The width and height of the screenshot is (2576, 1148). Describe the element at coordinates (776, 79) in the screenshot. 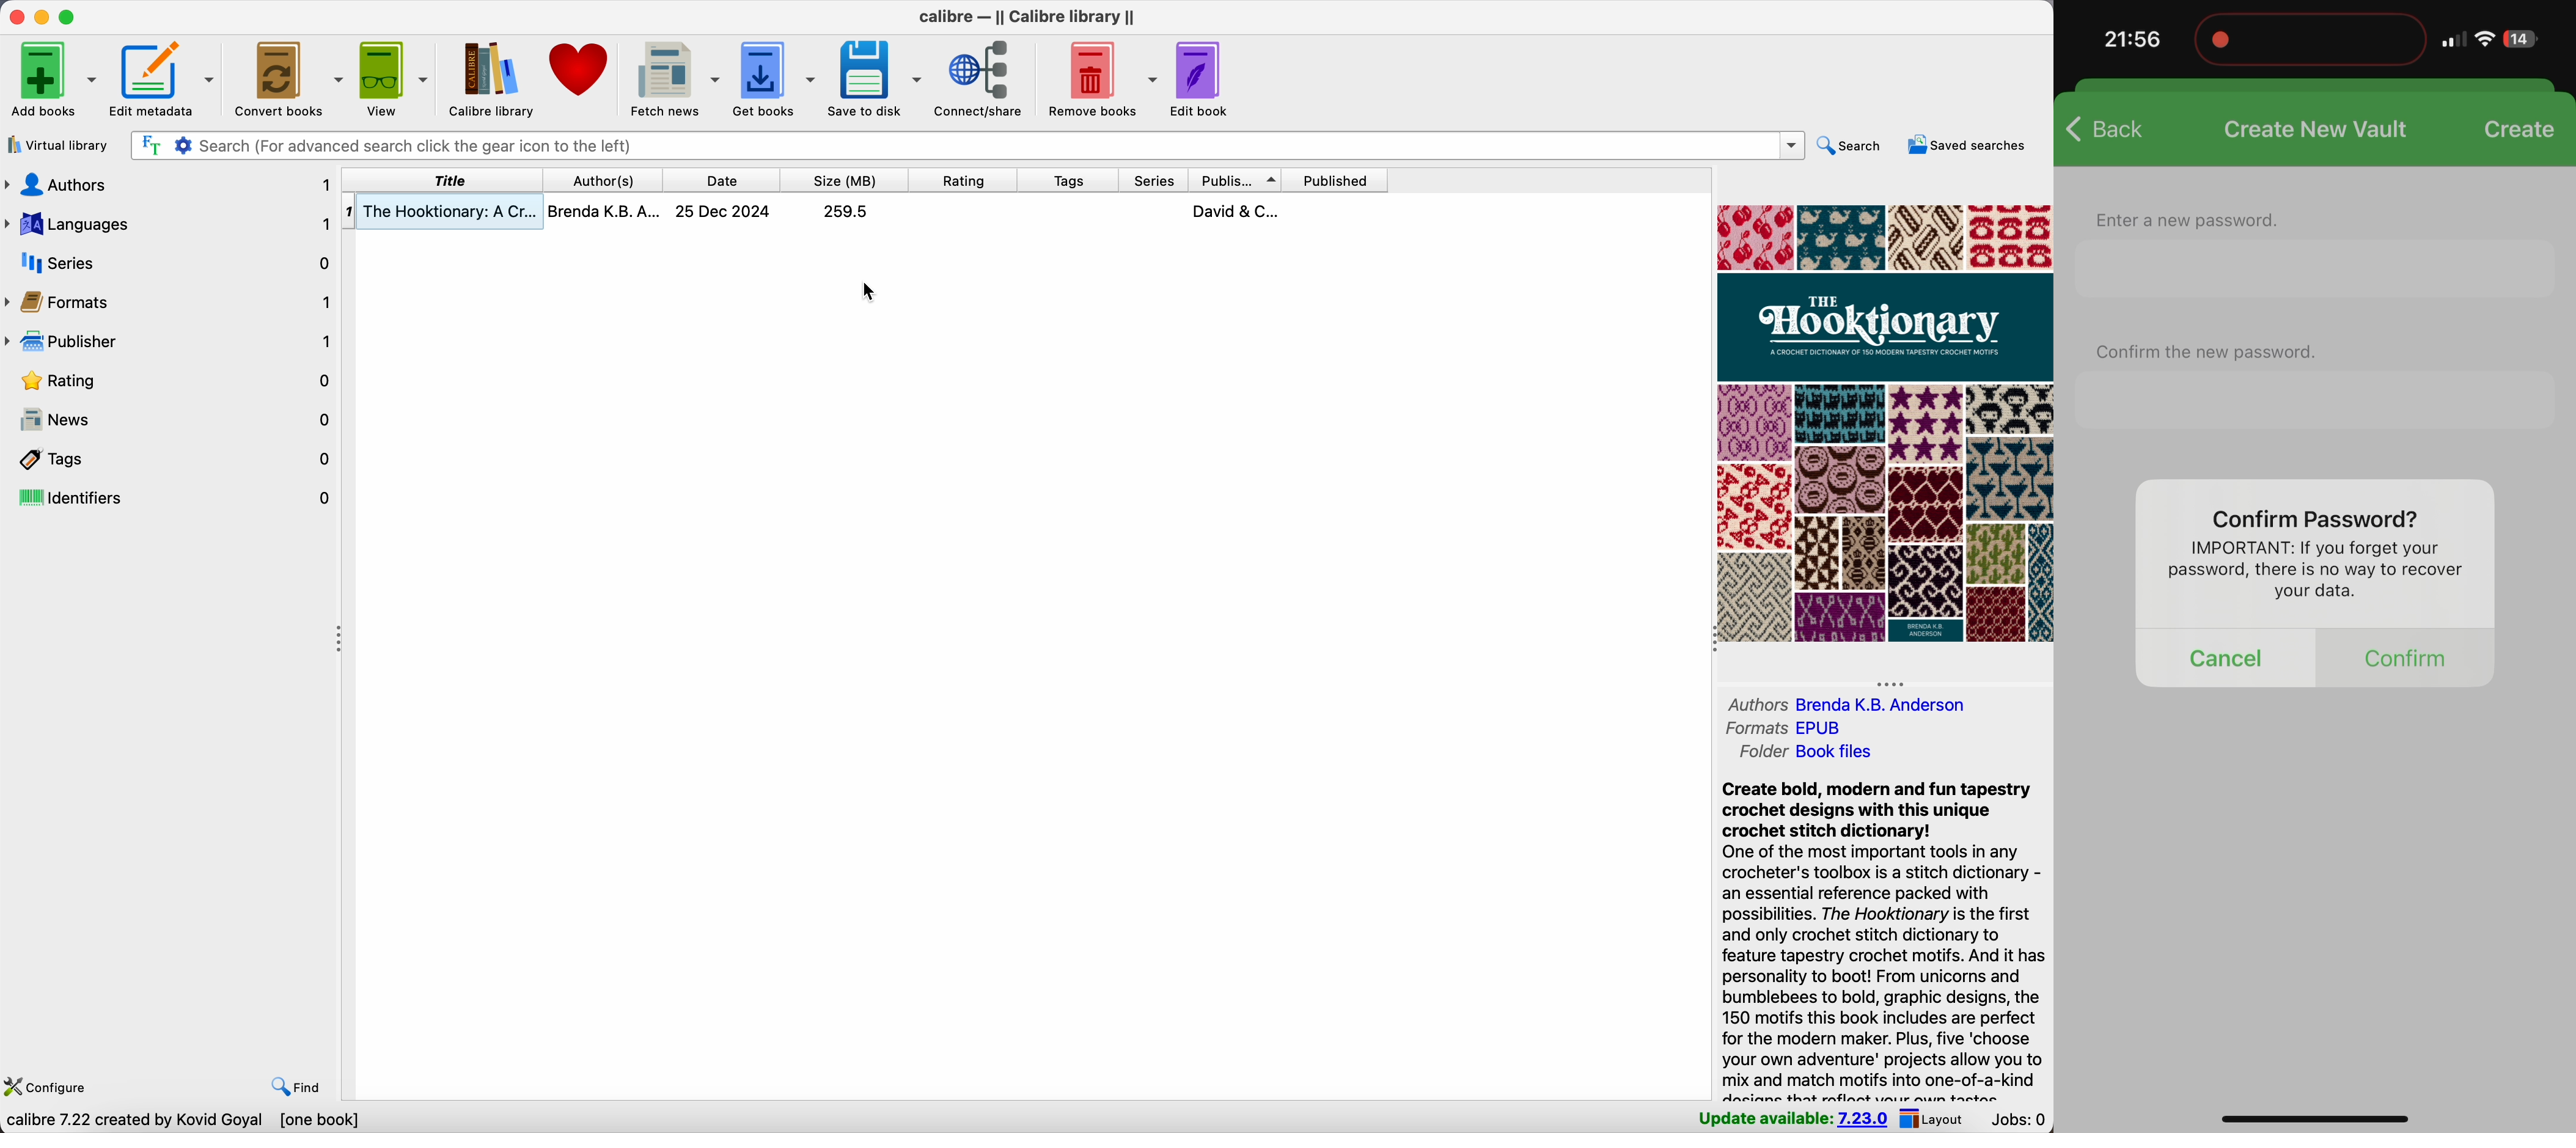

I see `get books` at that location.